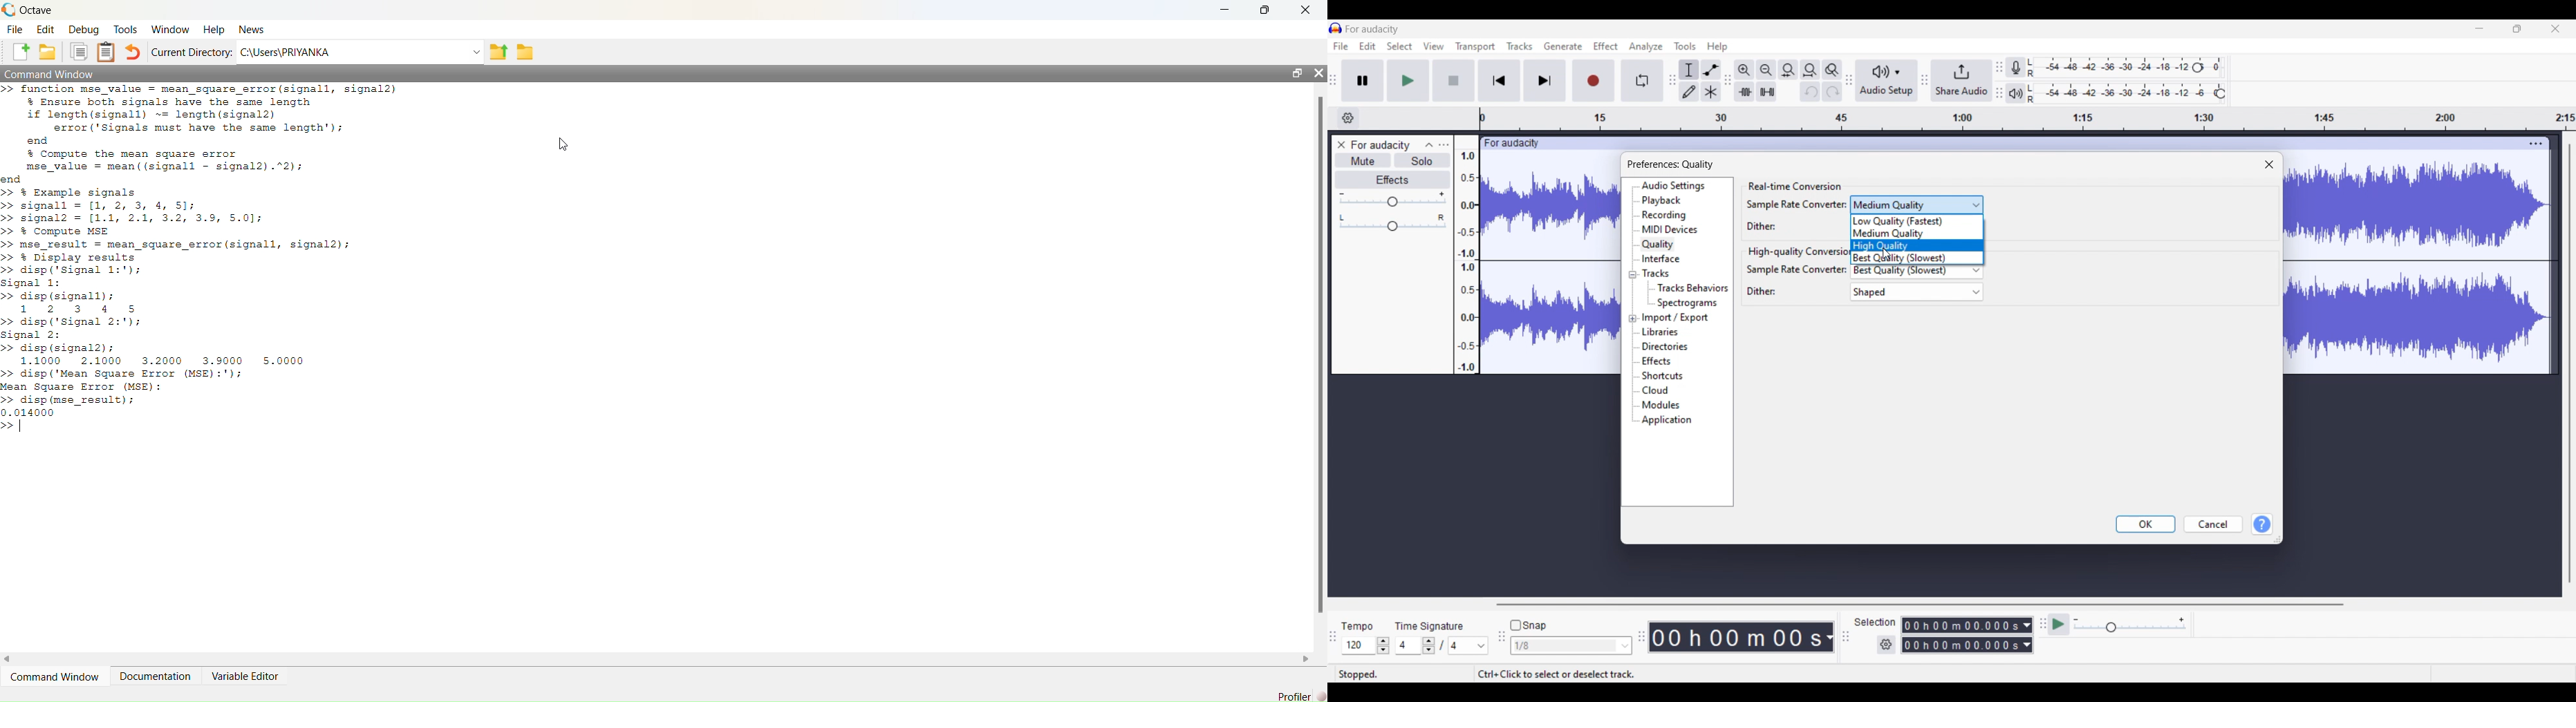 The image size is (2576, 728). Describe the element at coordinates (37, 11) in the screenshot. I see `octave` at that location.